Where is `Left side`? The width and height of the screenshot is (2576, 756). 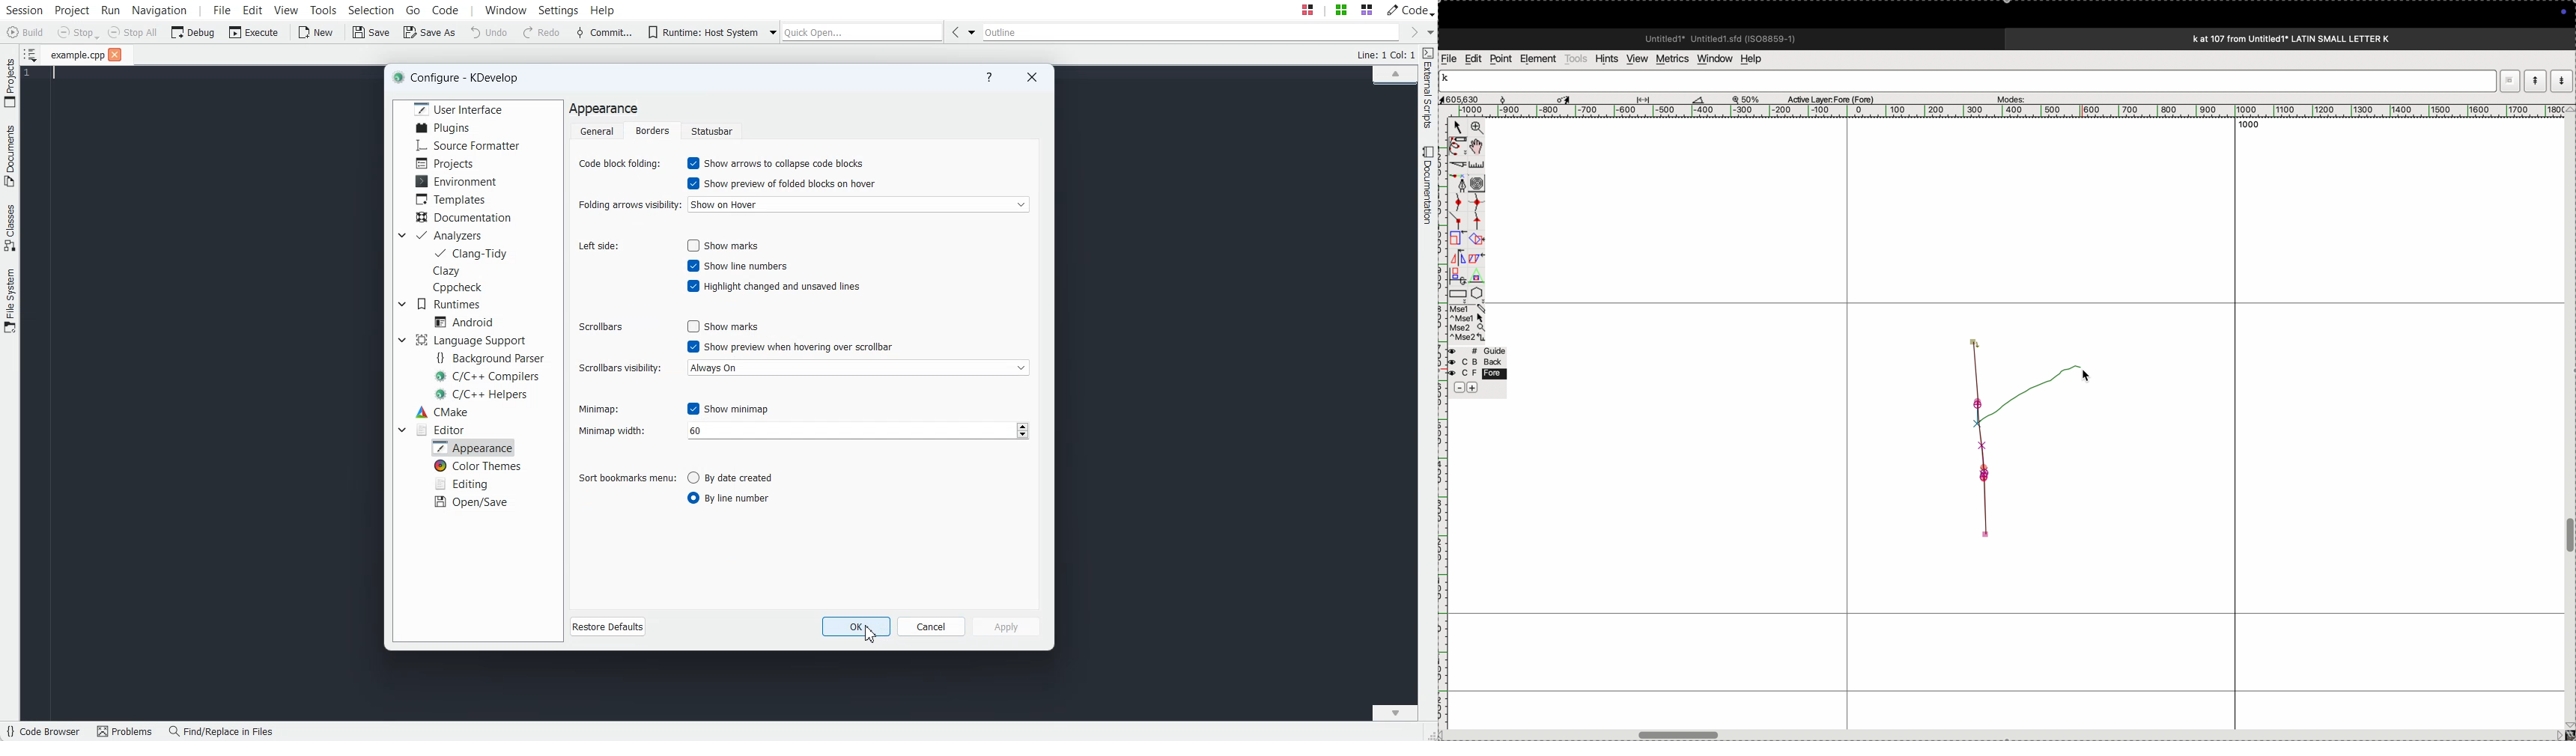 Left side is located at coordinates (599, 246).